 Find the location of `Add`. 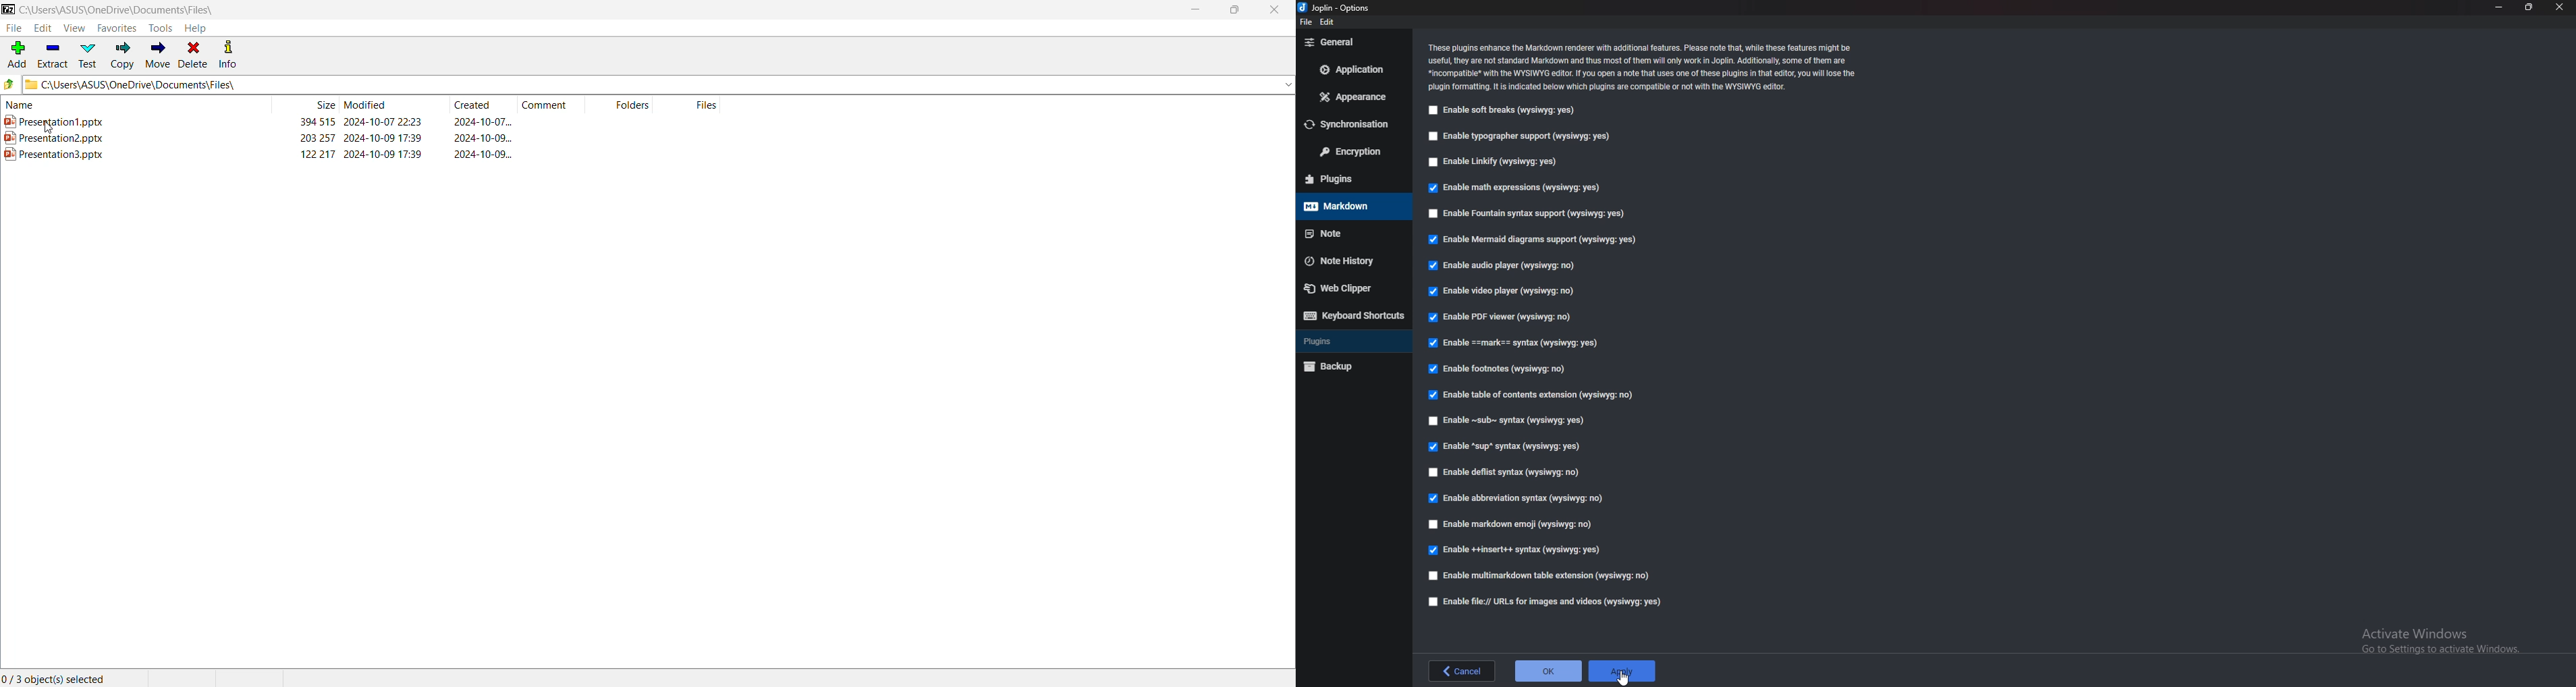

Add is located at coordinates (16, 51).